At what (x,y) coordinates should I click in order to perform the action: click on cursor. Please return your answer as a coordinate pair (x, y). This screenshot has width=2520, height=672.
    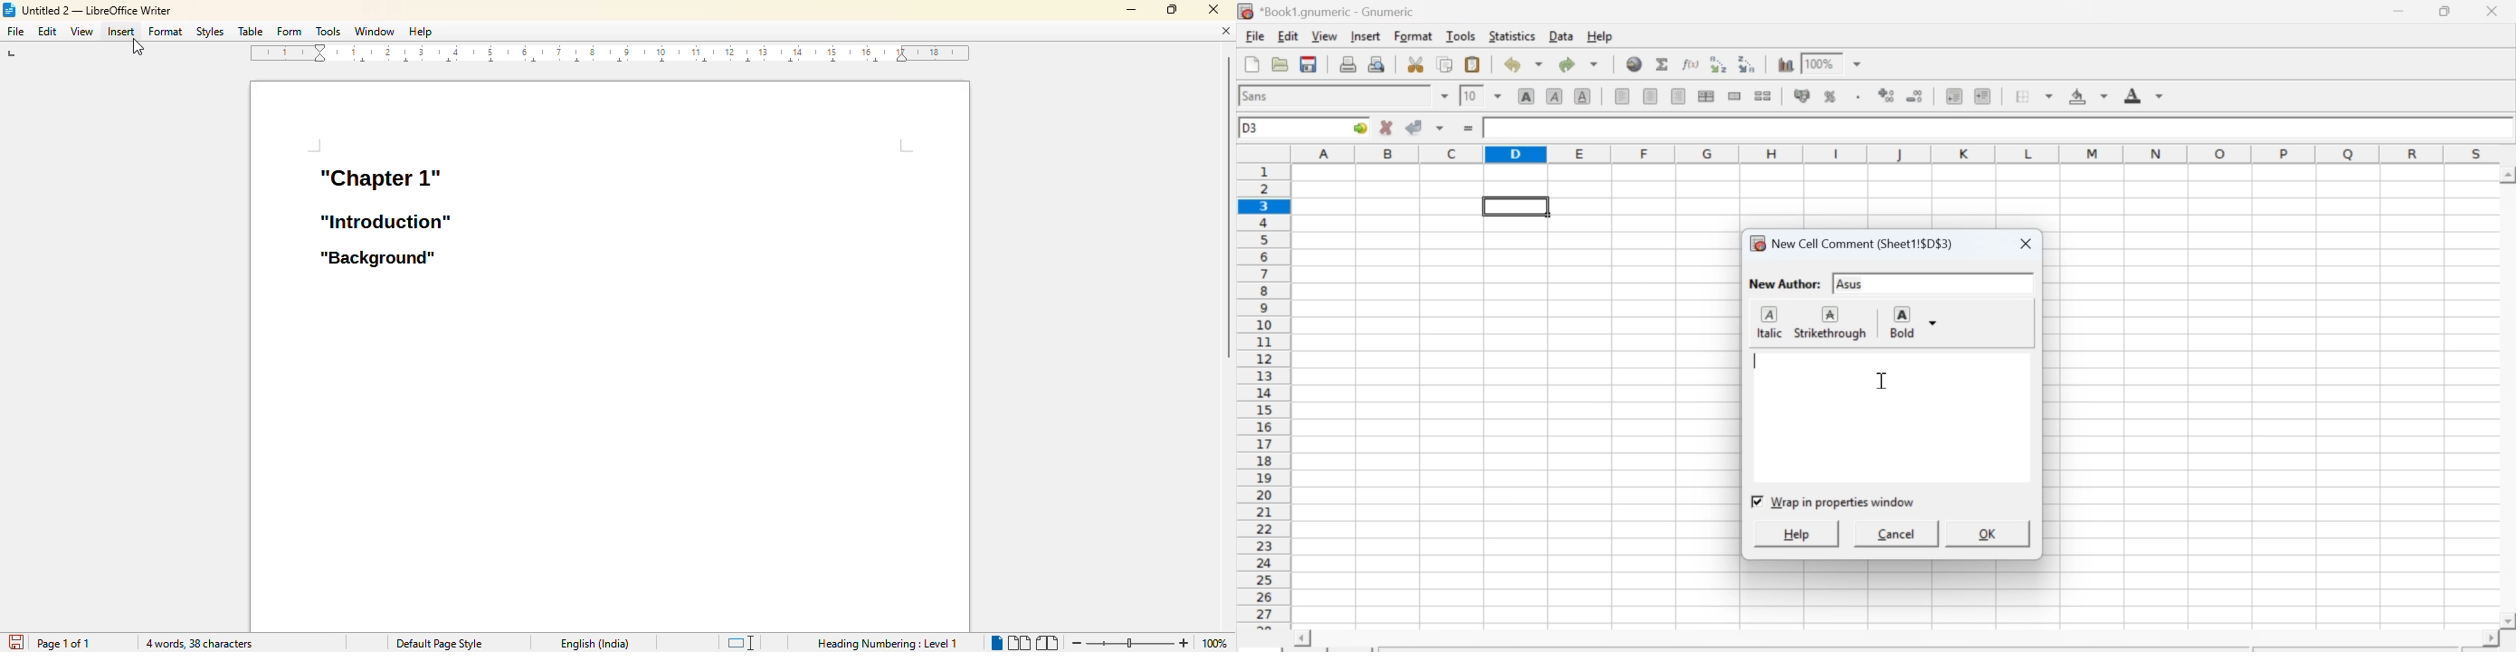
    Looking at the image, I should click on (1881, 380).